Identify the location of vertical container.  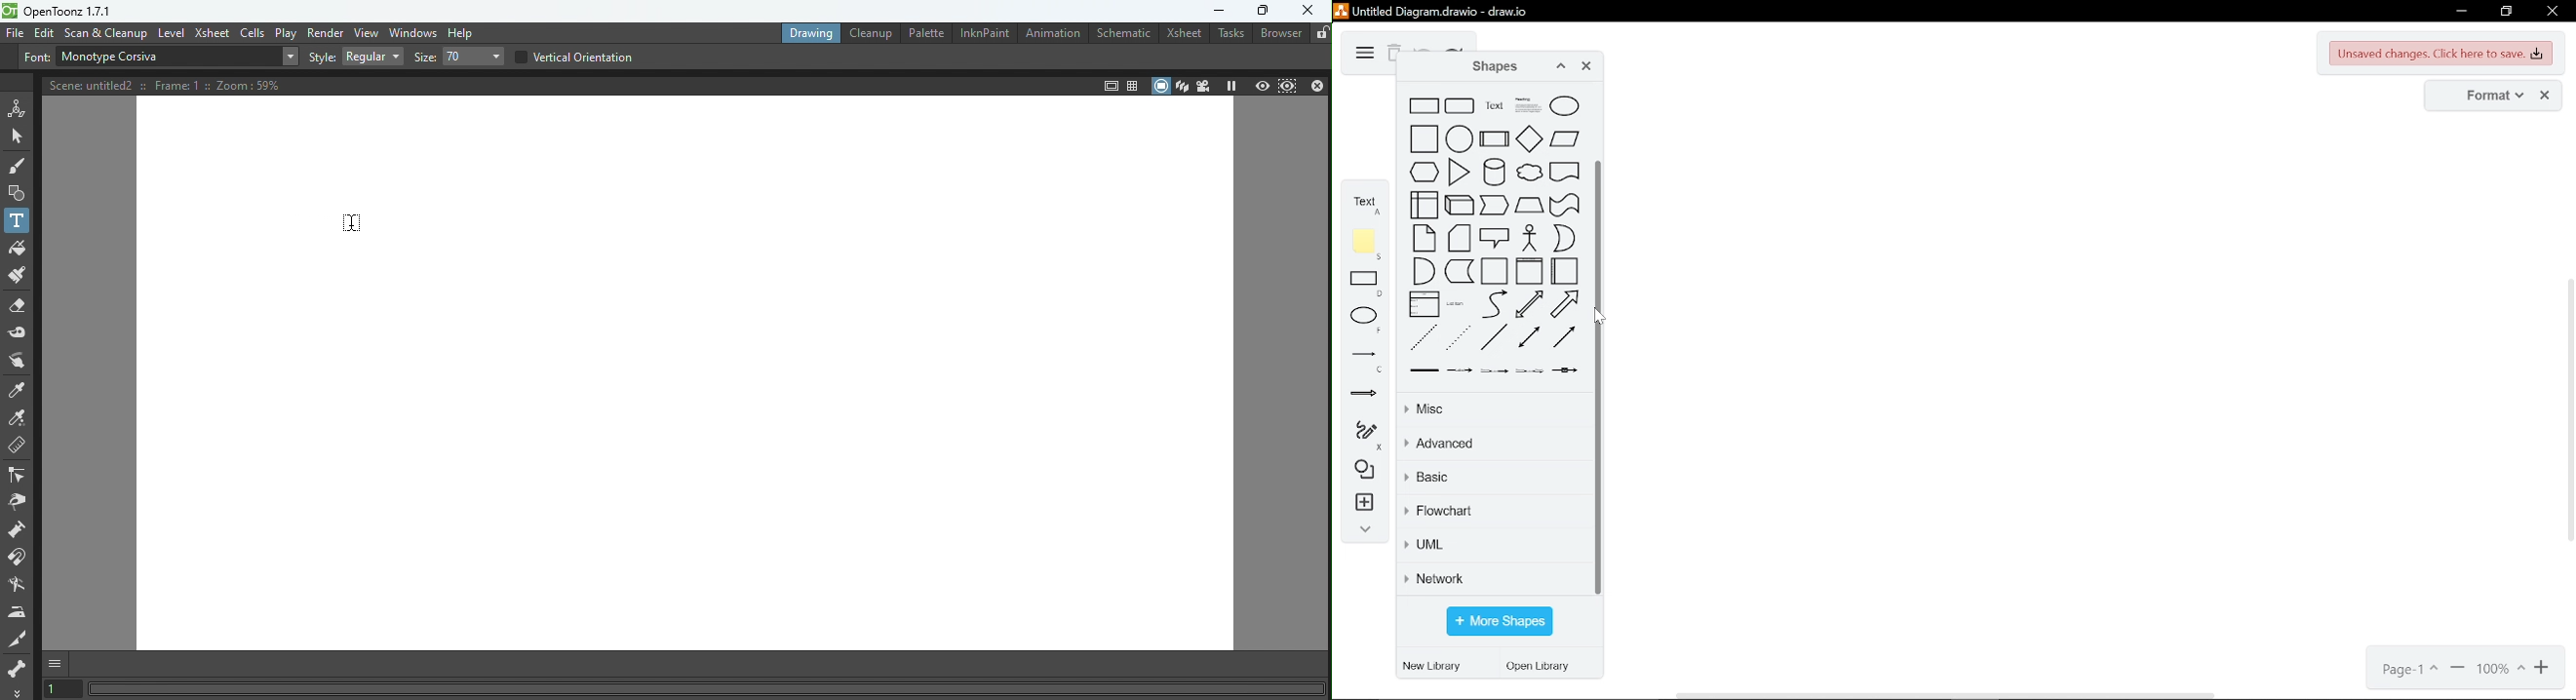
(1529, 270).